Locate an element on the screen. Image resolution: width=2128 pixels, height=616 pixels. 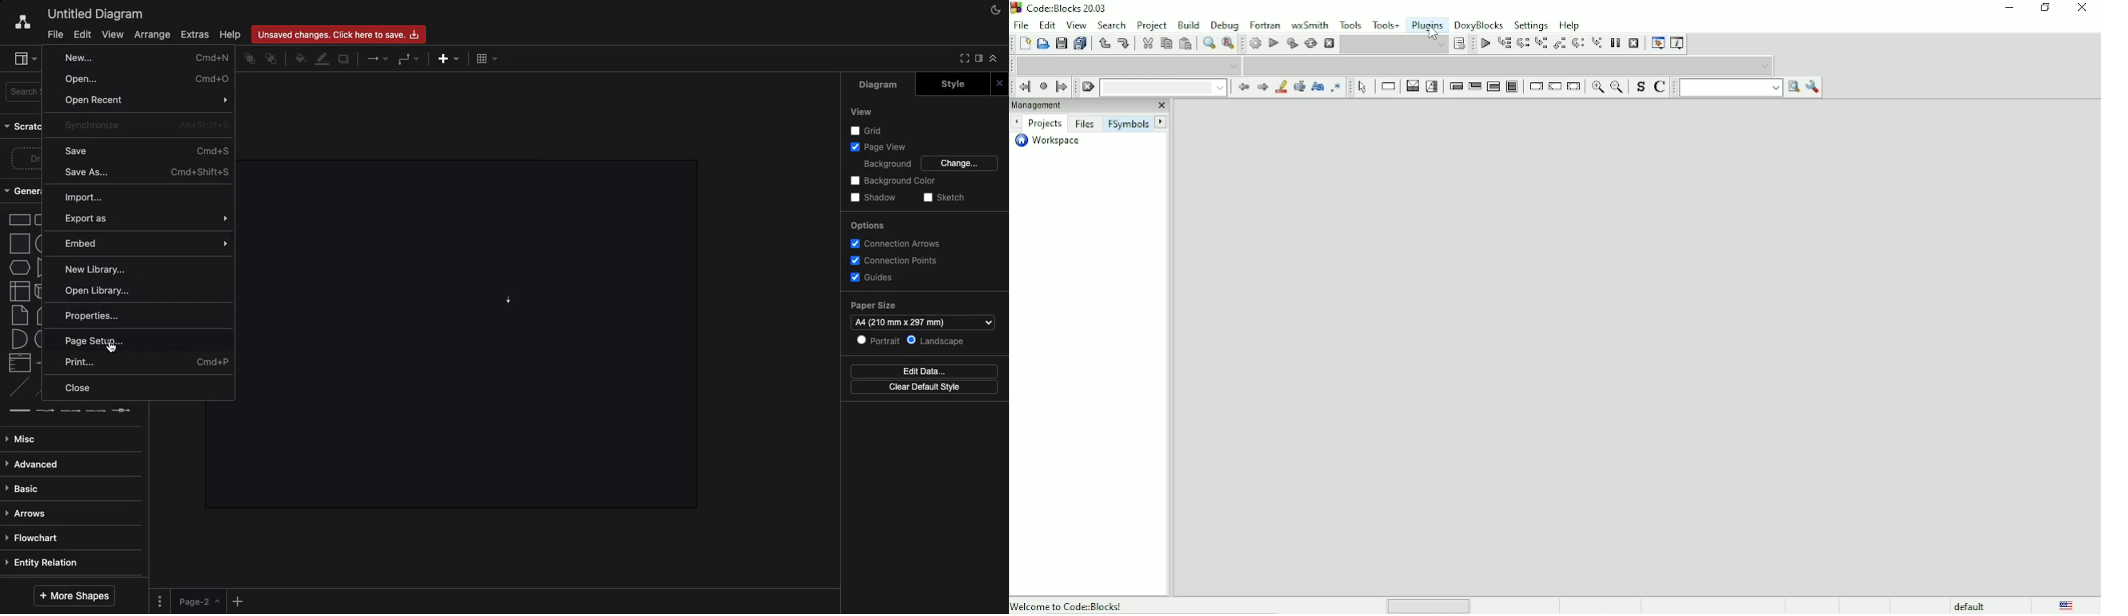
Print is located at coordinates (148, 362).